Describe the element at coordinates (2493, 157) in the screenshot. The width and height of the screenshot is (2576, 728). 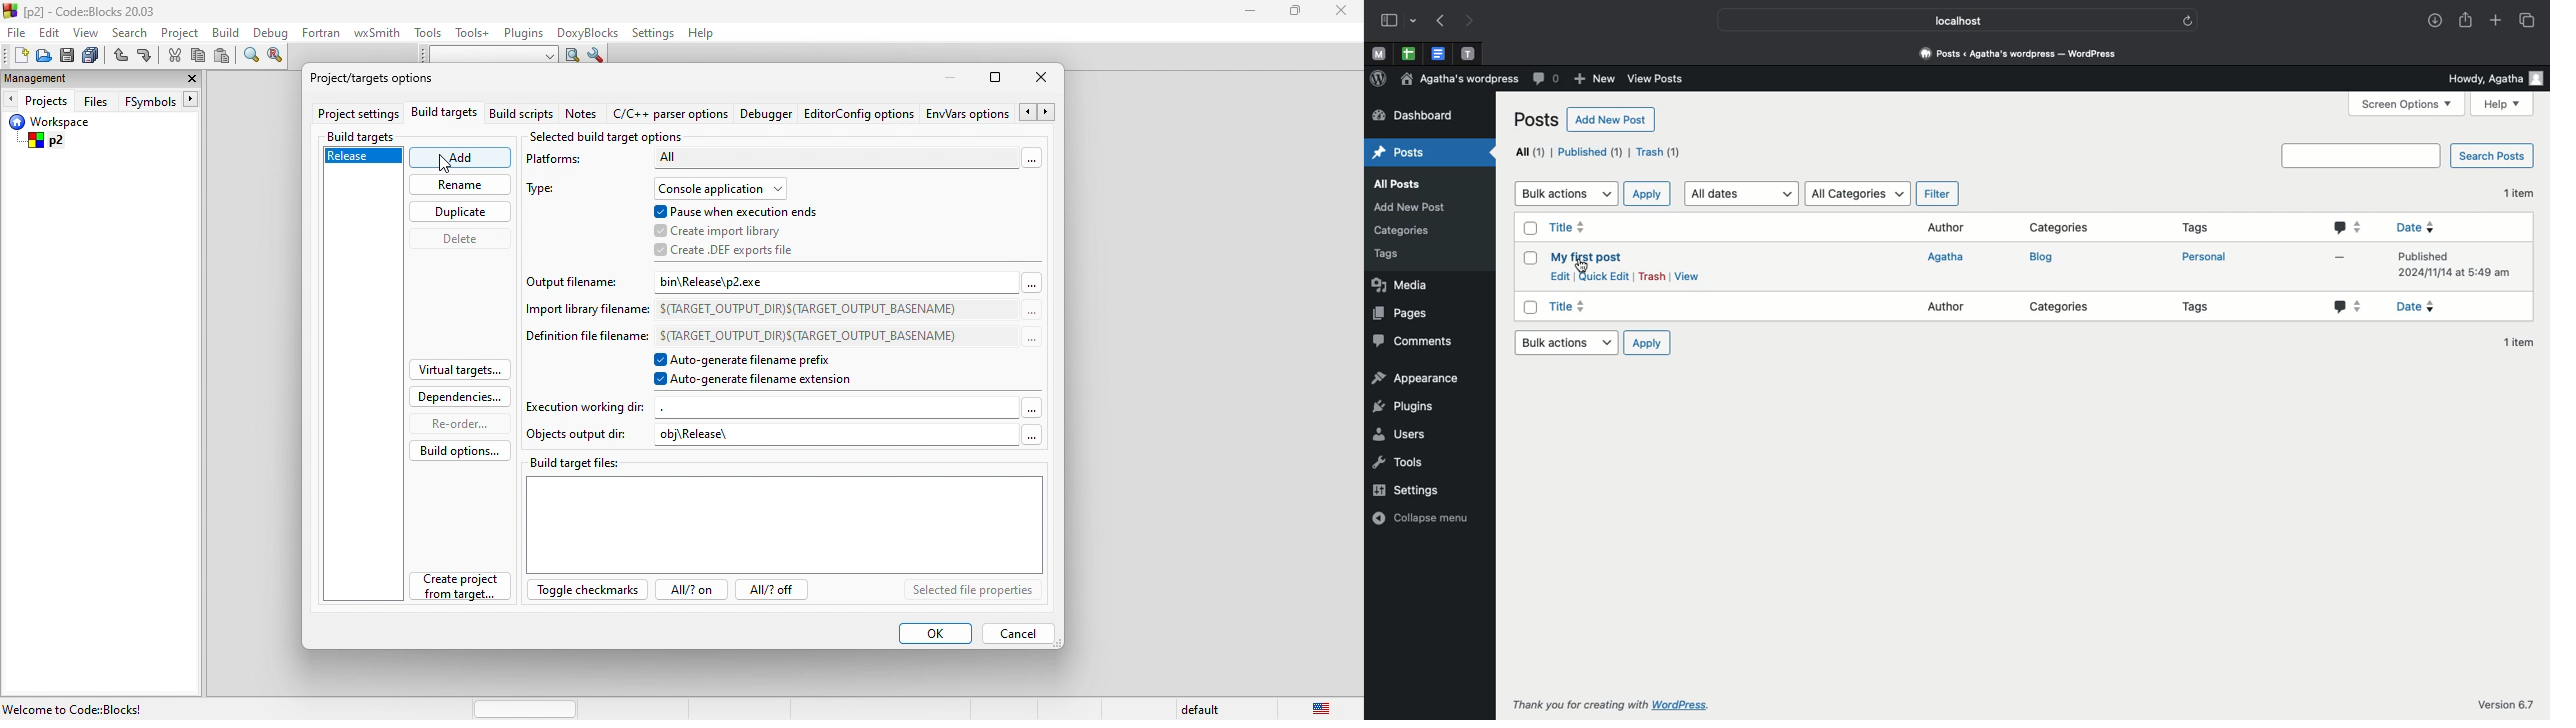
I see `Search posts` at that location.